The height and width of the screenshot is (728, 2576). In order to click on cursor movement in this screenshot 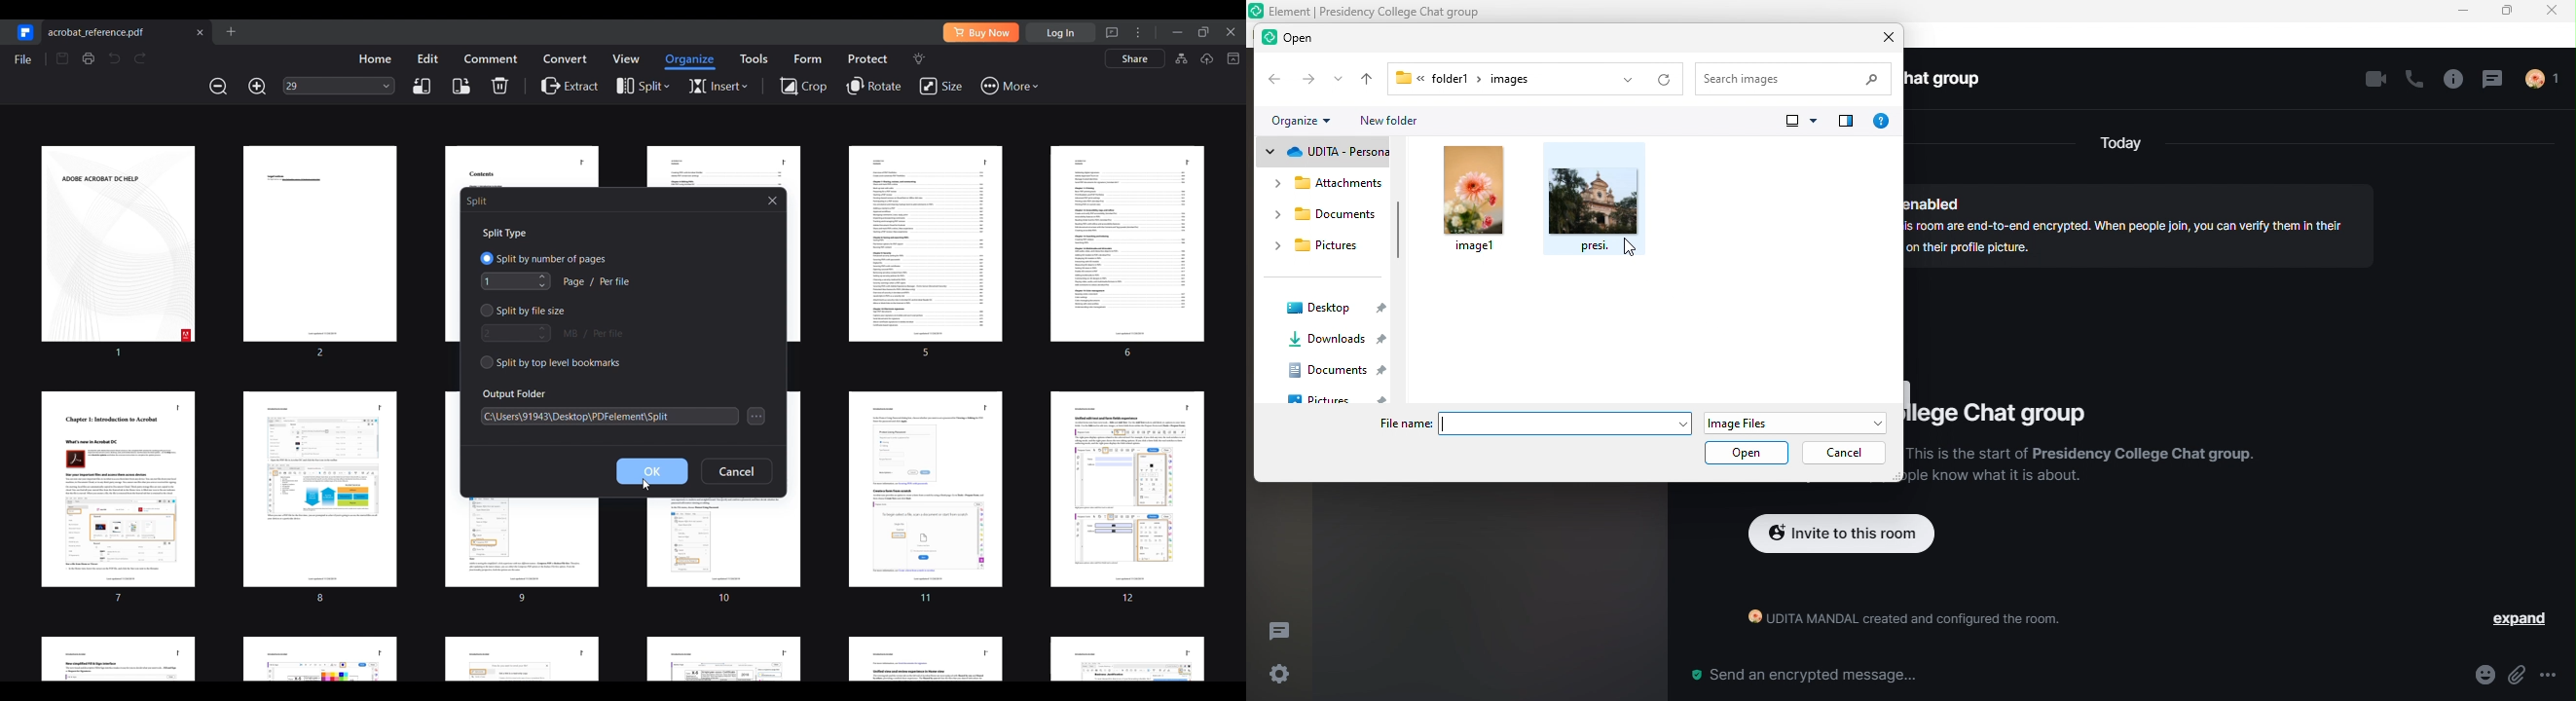, I will do `click(1627, 245)`.